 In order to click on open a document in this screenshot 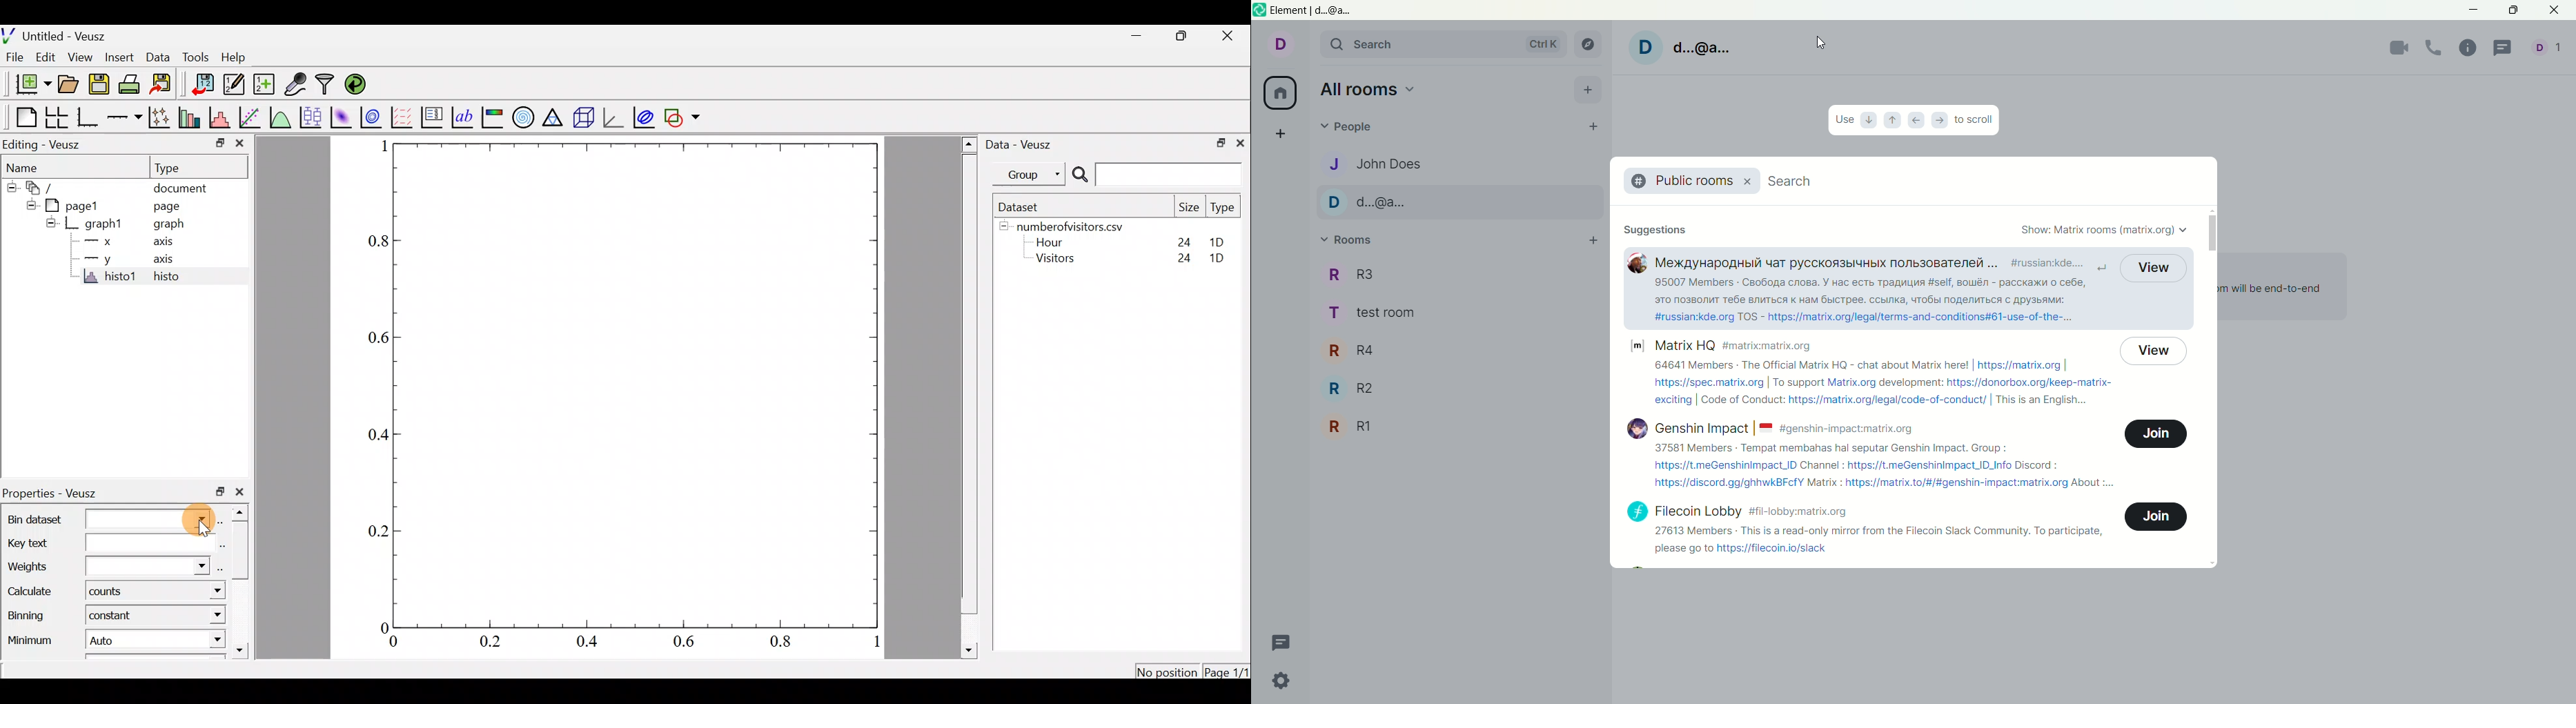, I will do `click(67, 84)`.